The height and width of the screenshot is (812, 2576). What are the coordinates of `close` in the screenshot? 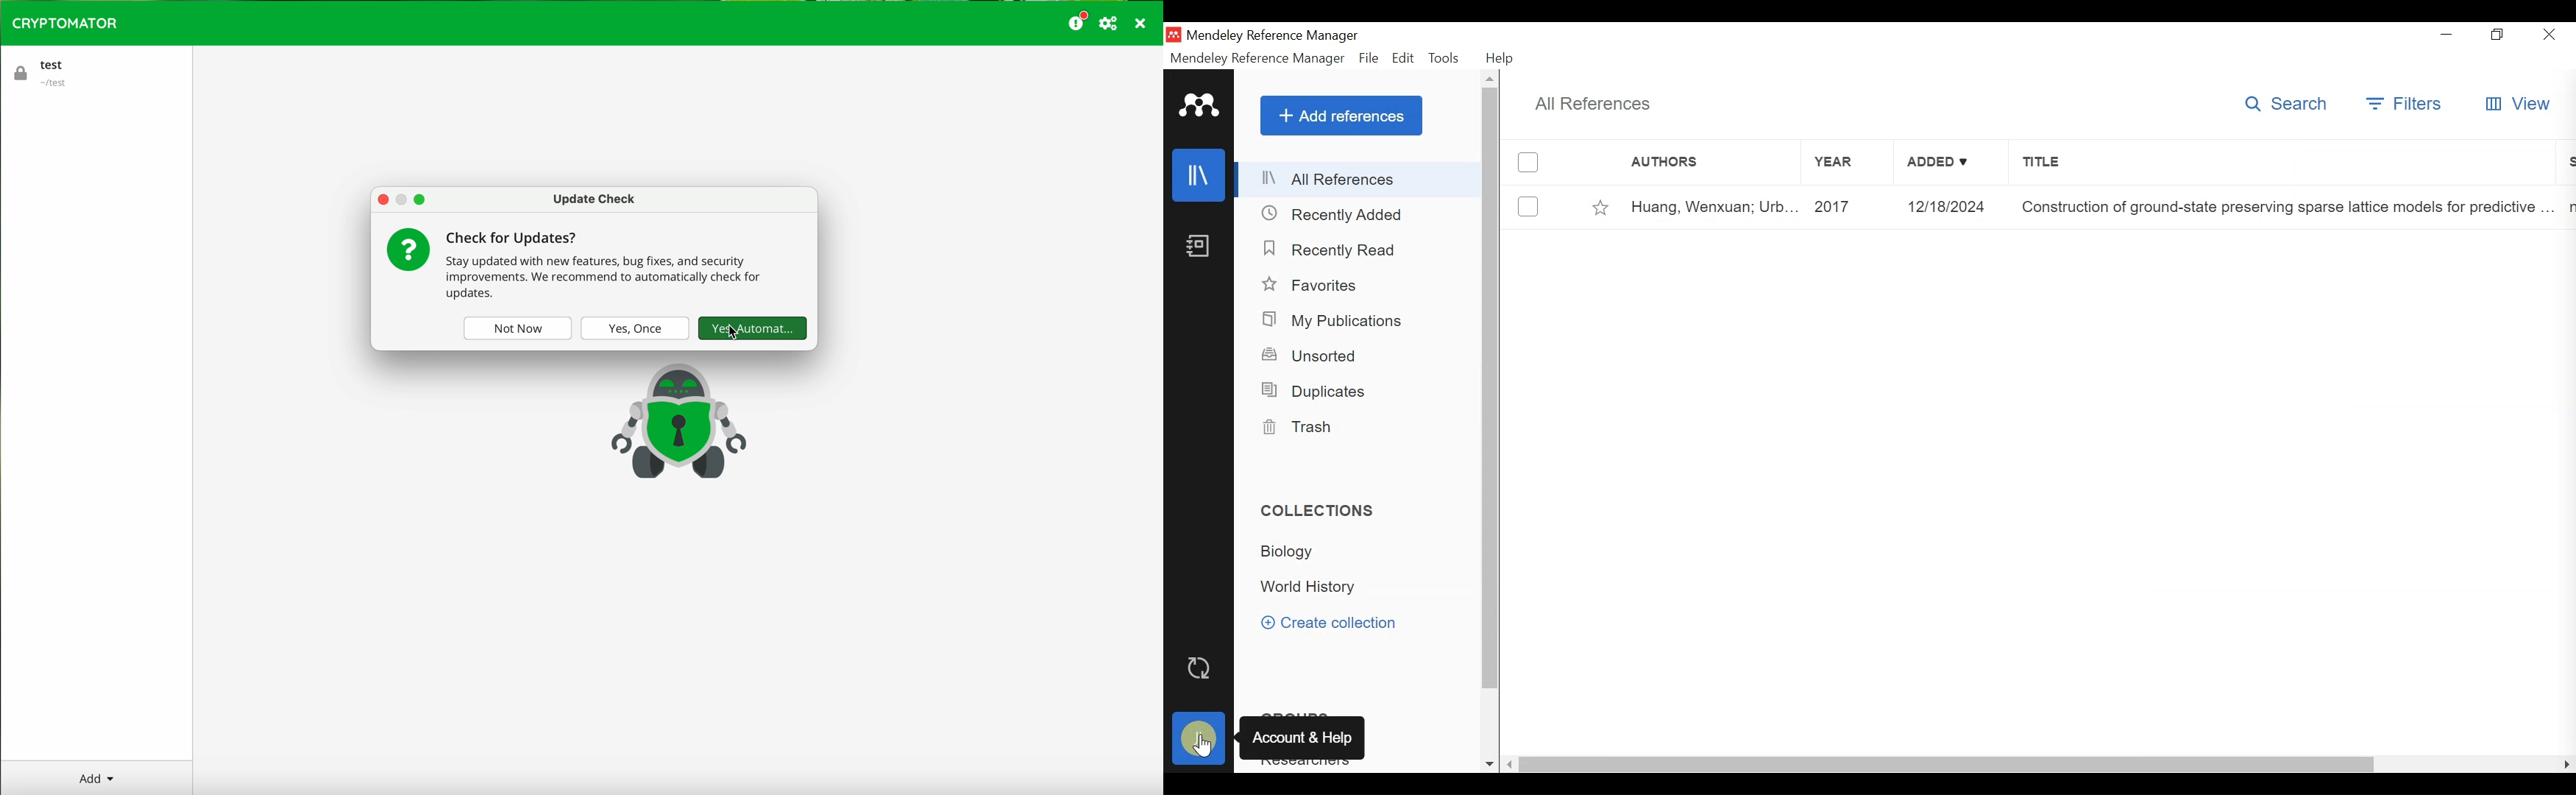 It's located at (1142, 25).